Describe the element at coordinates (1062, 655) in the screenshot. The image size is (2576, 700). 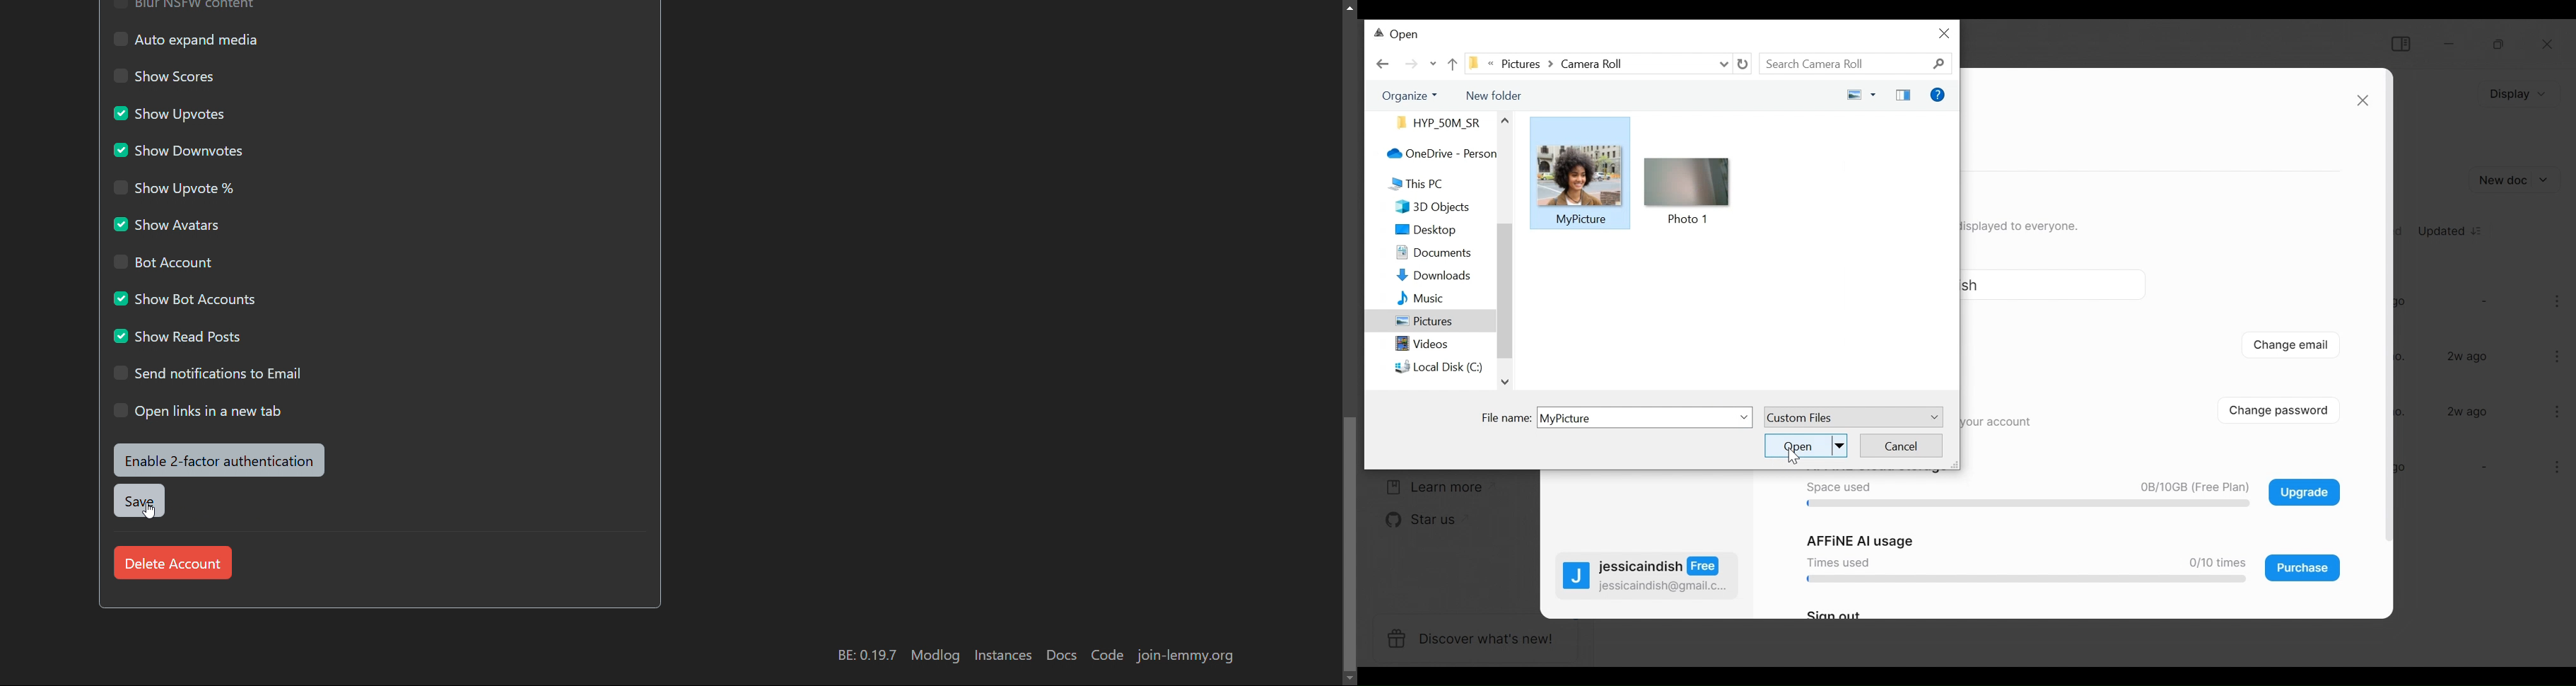
I see `docs` at that location.